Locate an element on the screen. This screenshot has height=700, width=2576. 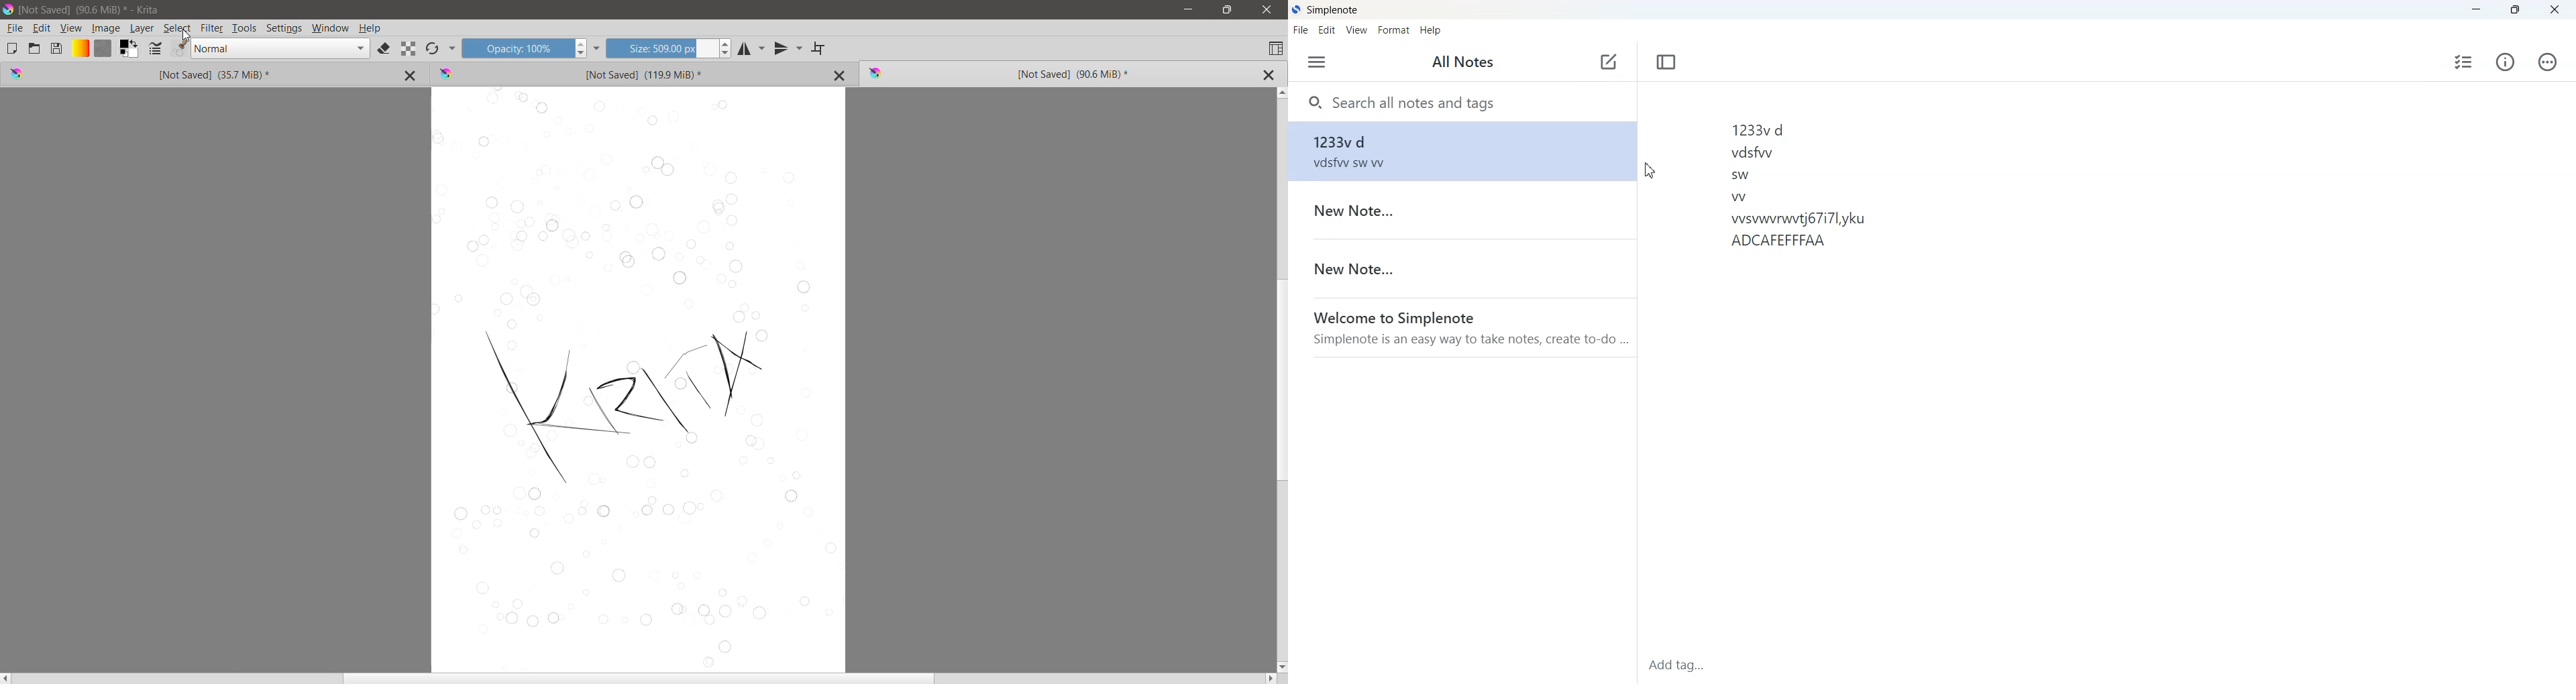
Edit Brush Preset is located at coordinates (178, 49).